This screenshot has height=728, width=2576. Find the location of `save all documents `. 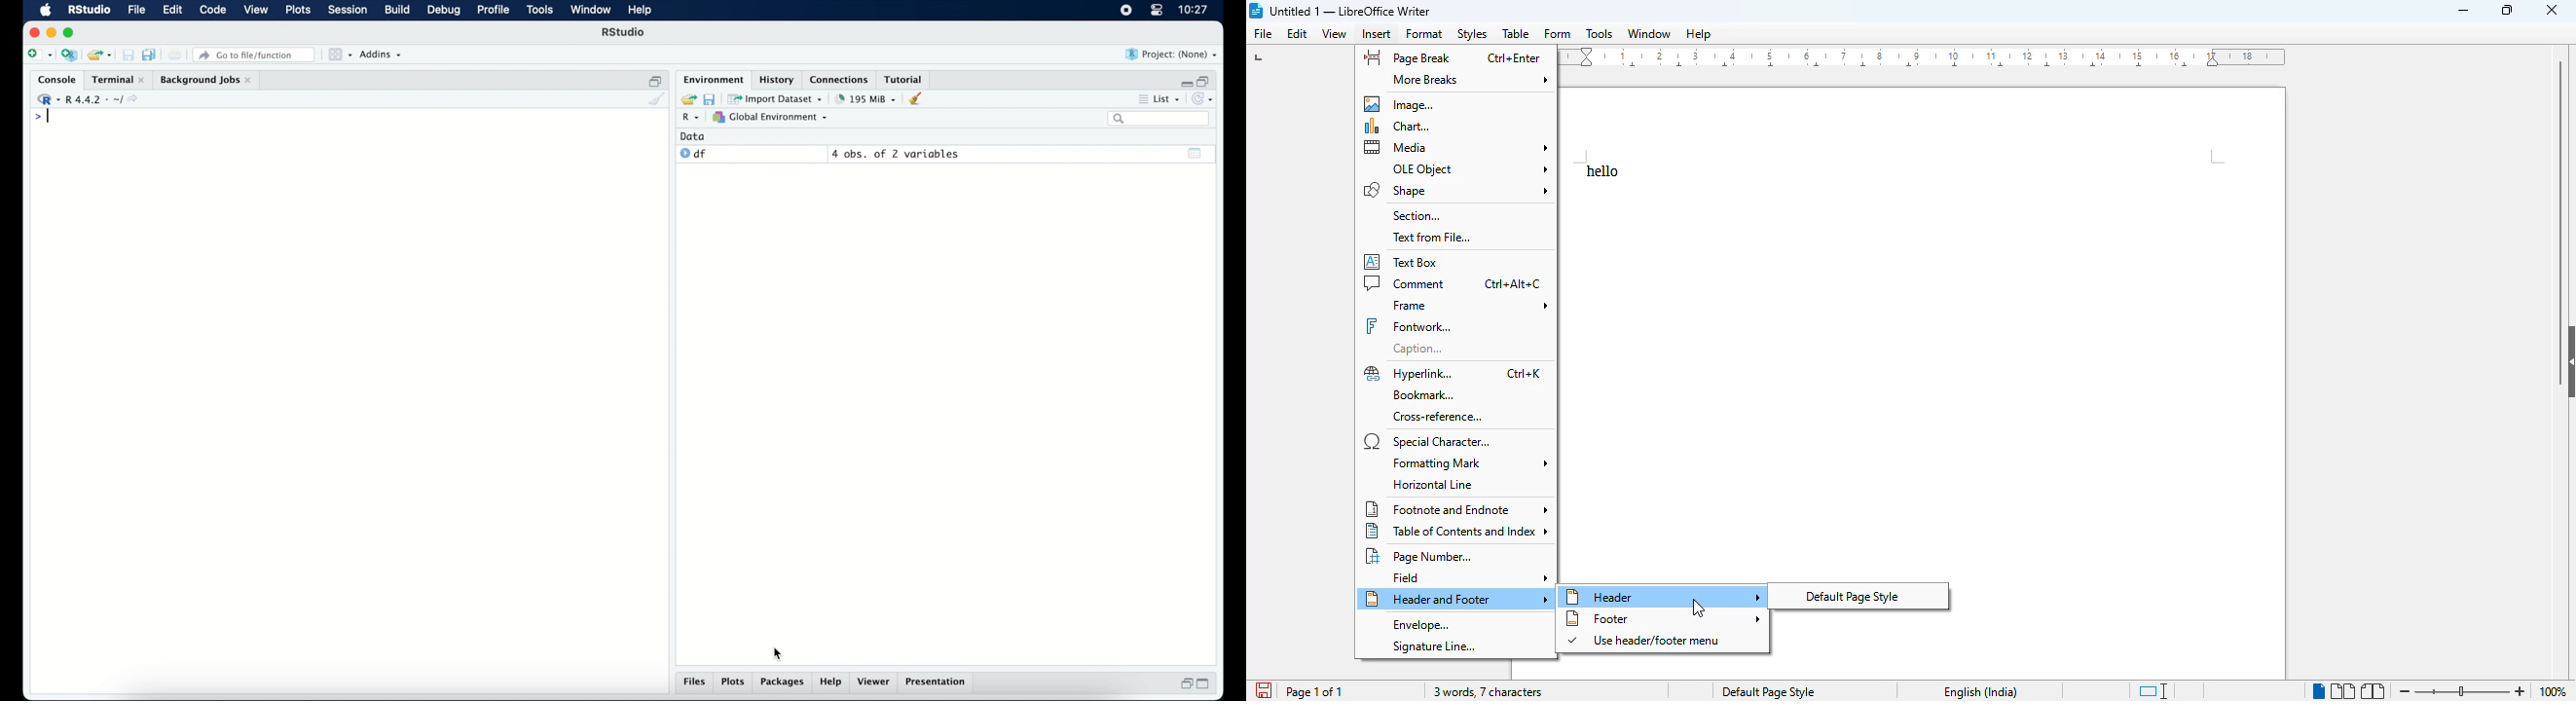

save all documents  is located at coordinates (151, 54).